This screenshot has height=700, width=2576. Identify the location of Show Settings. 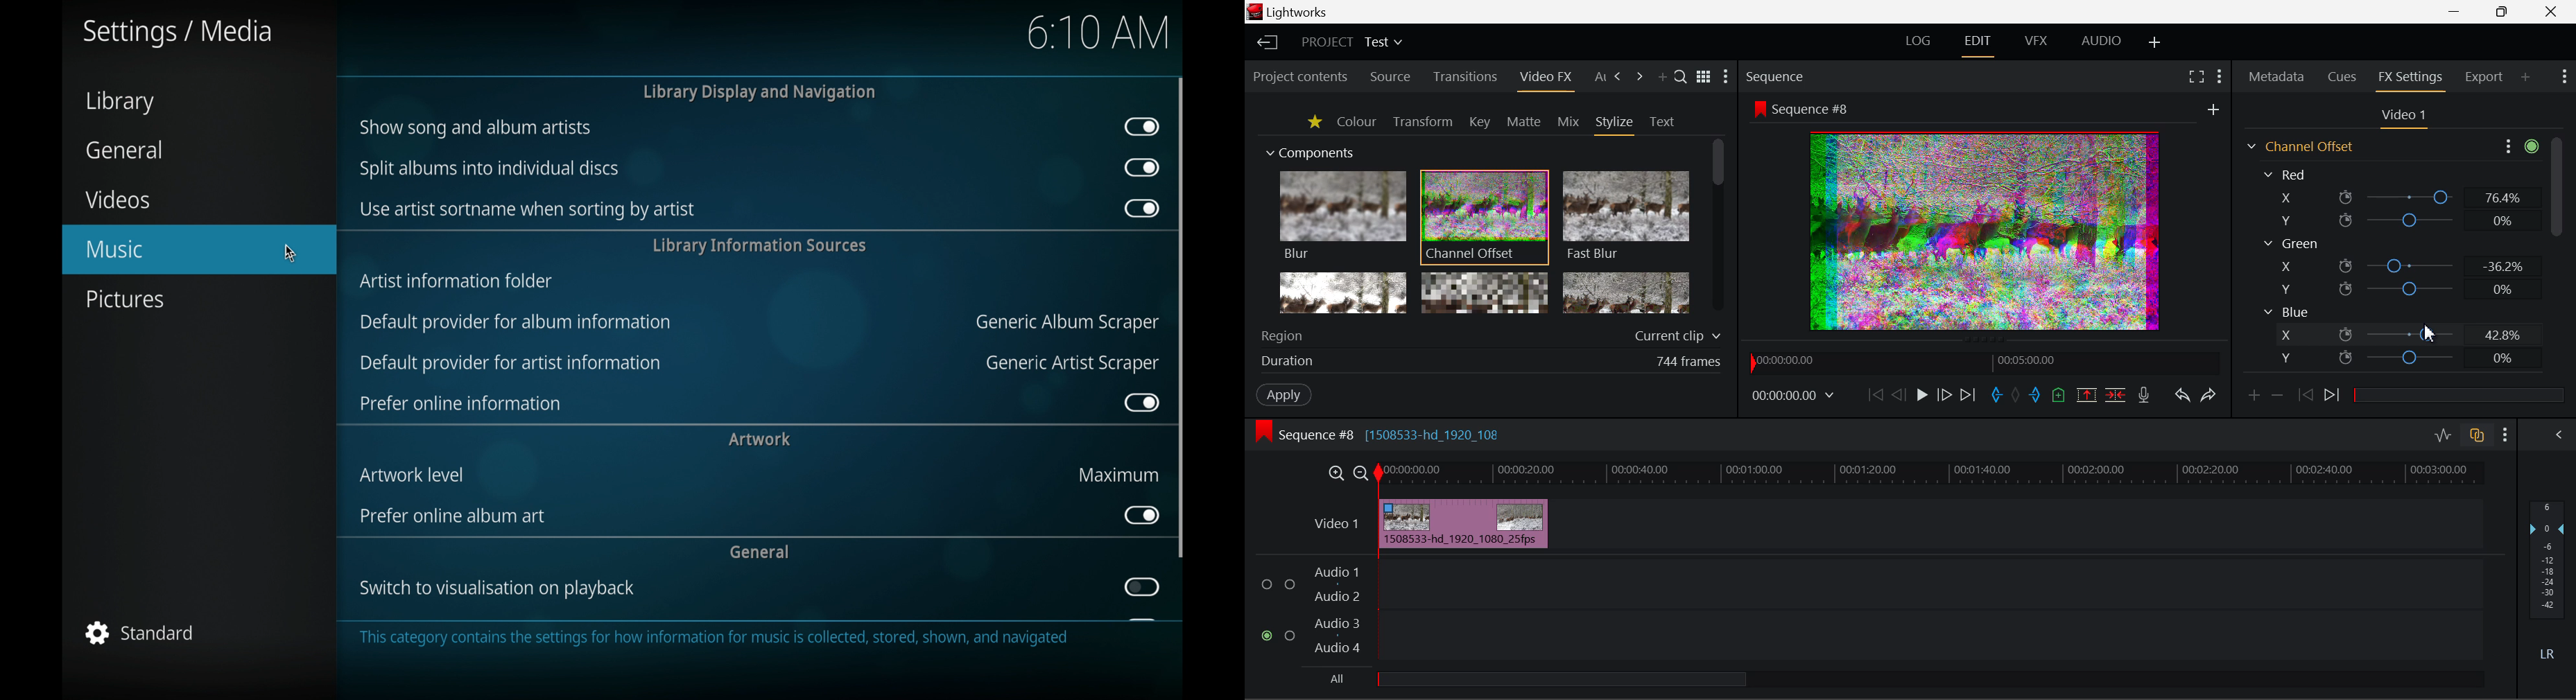
(2218, 78).